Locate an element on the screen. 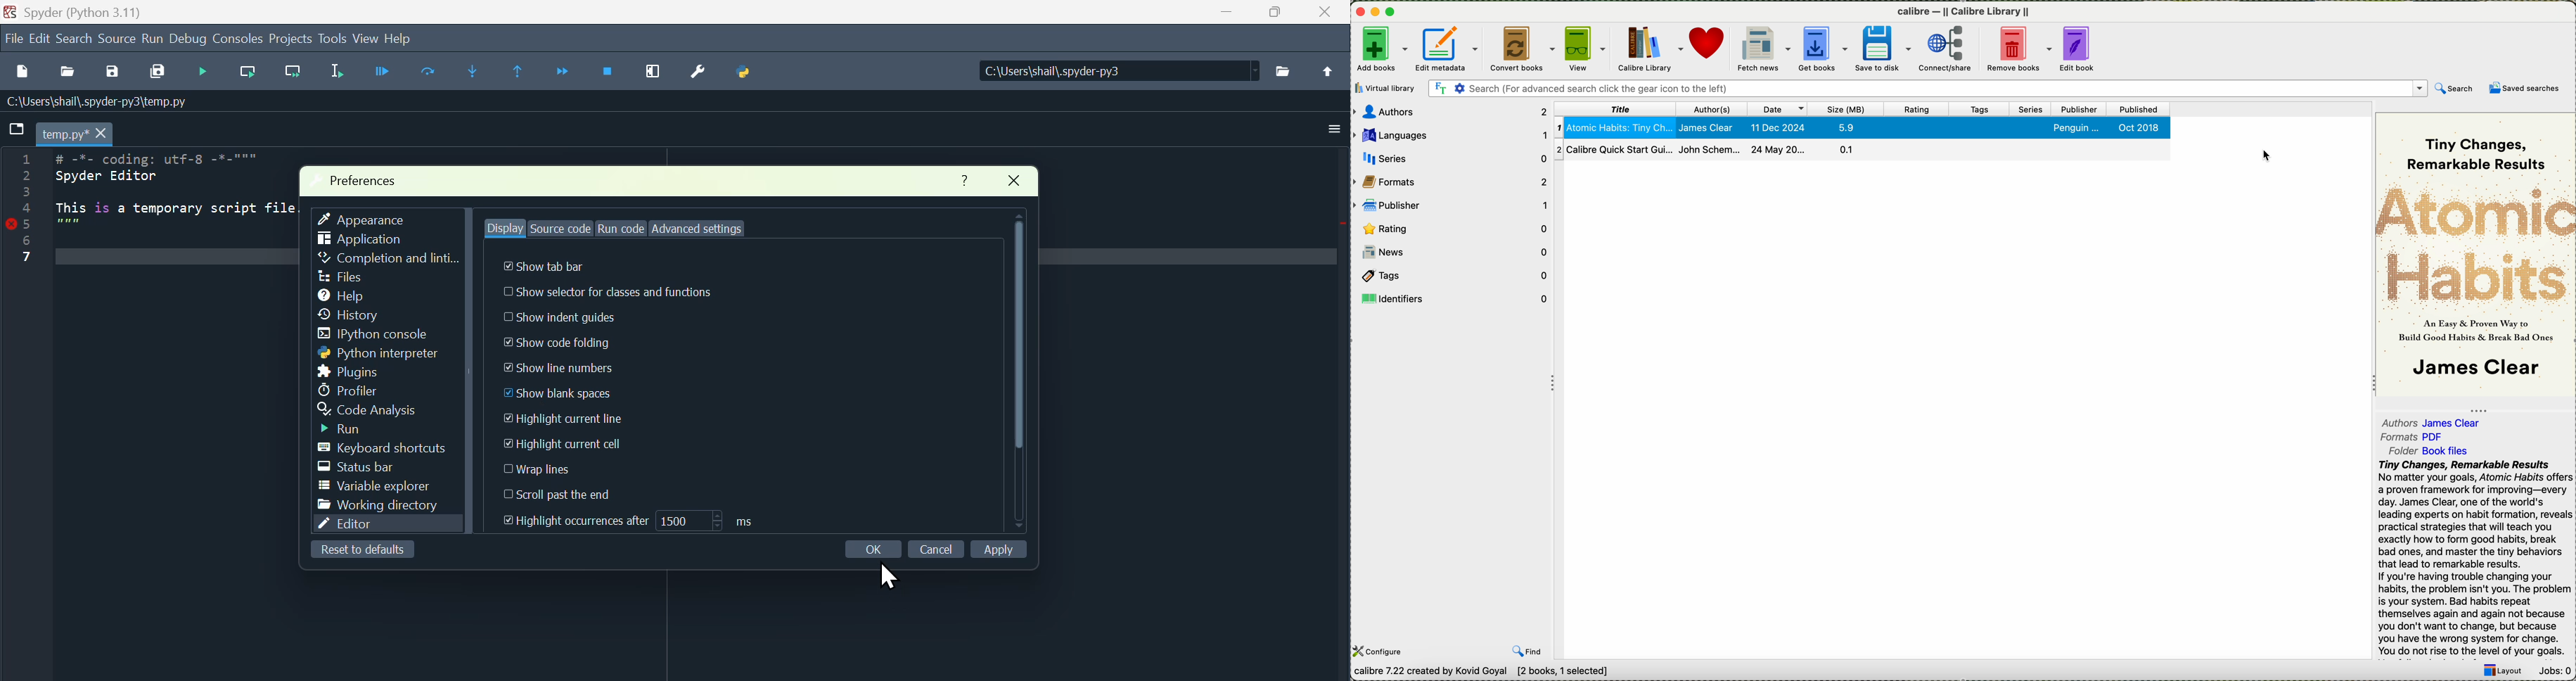 The width and height of the screenshot is (2576, 700). Run is located at coordinates (154, 39).